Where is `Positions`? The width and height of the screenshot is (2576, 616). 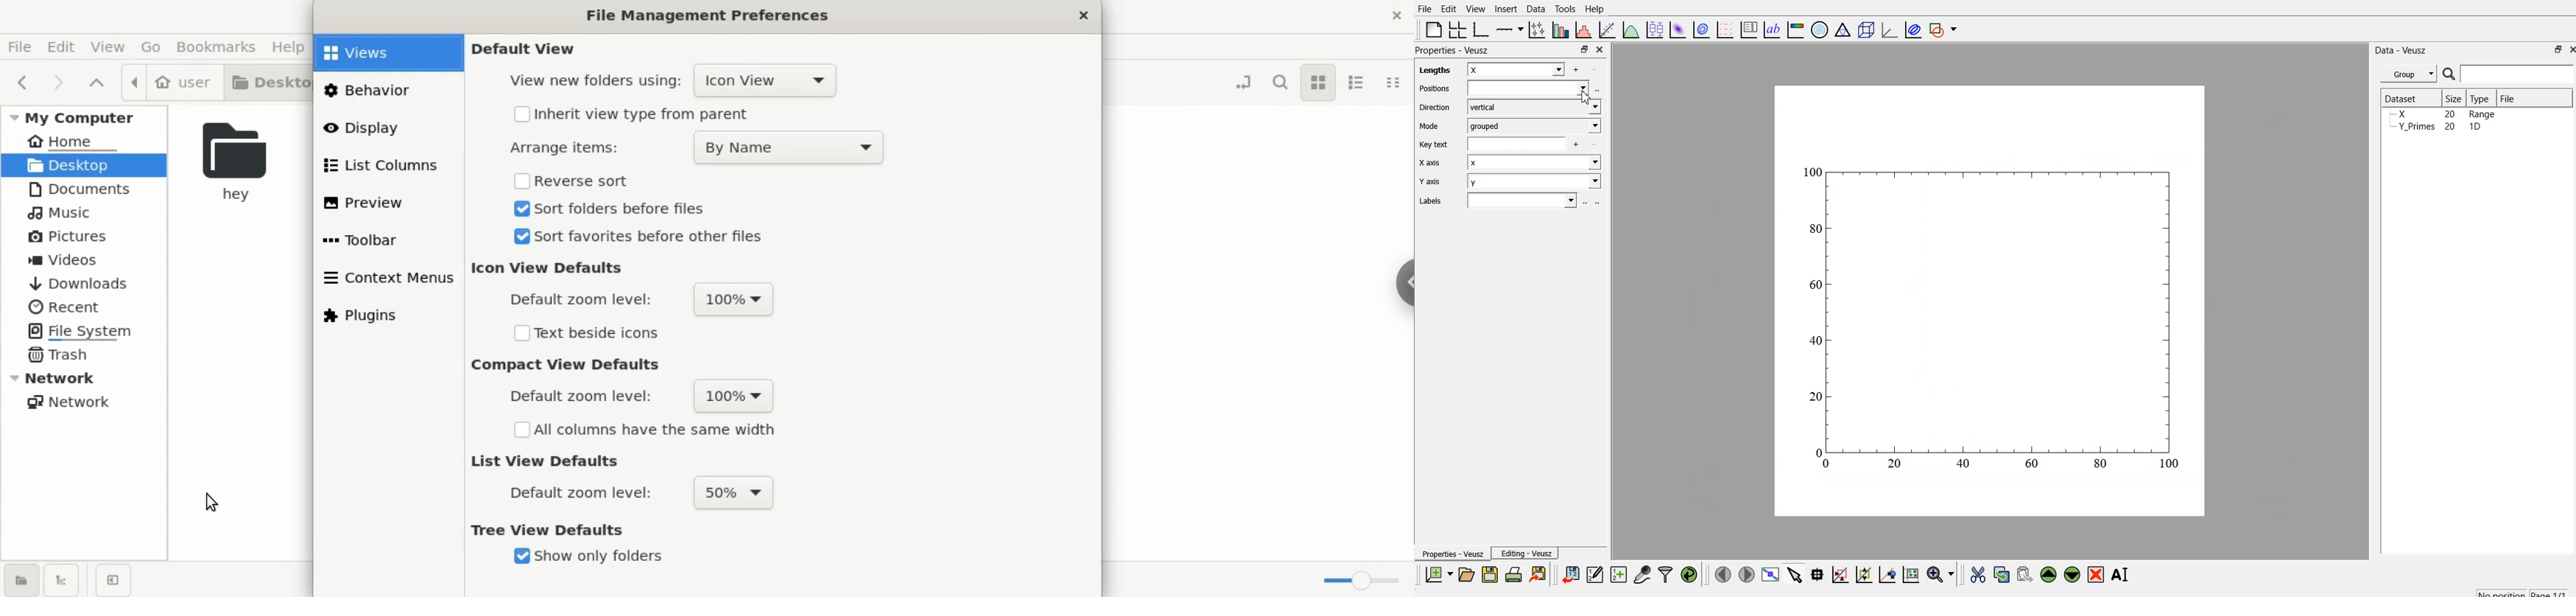 Positions is located at coordinates (1506, 89).